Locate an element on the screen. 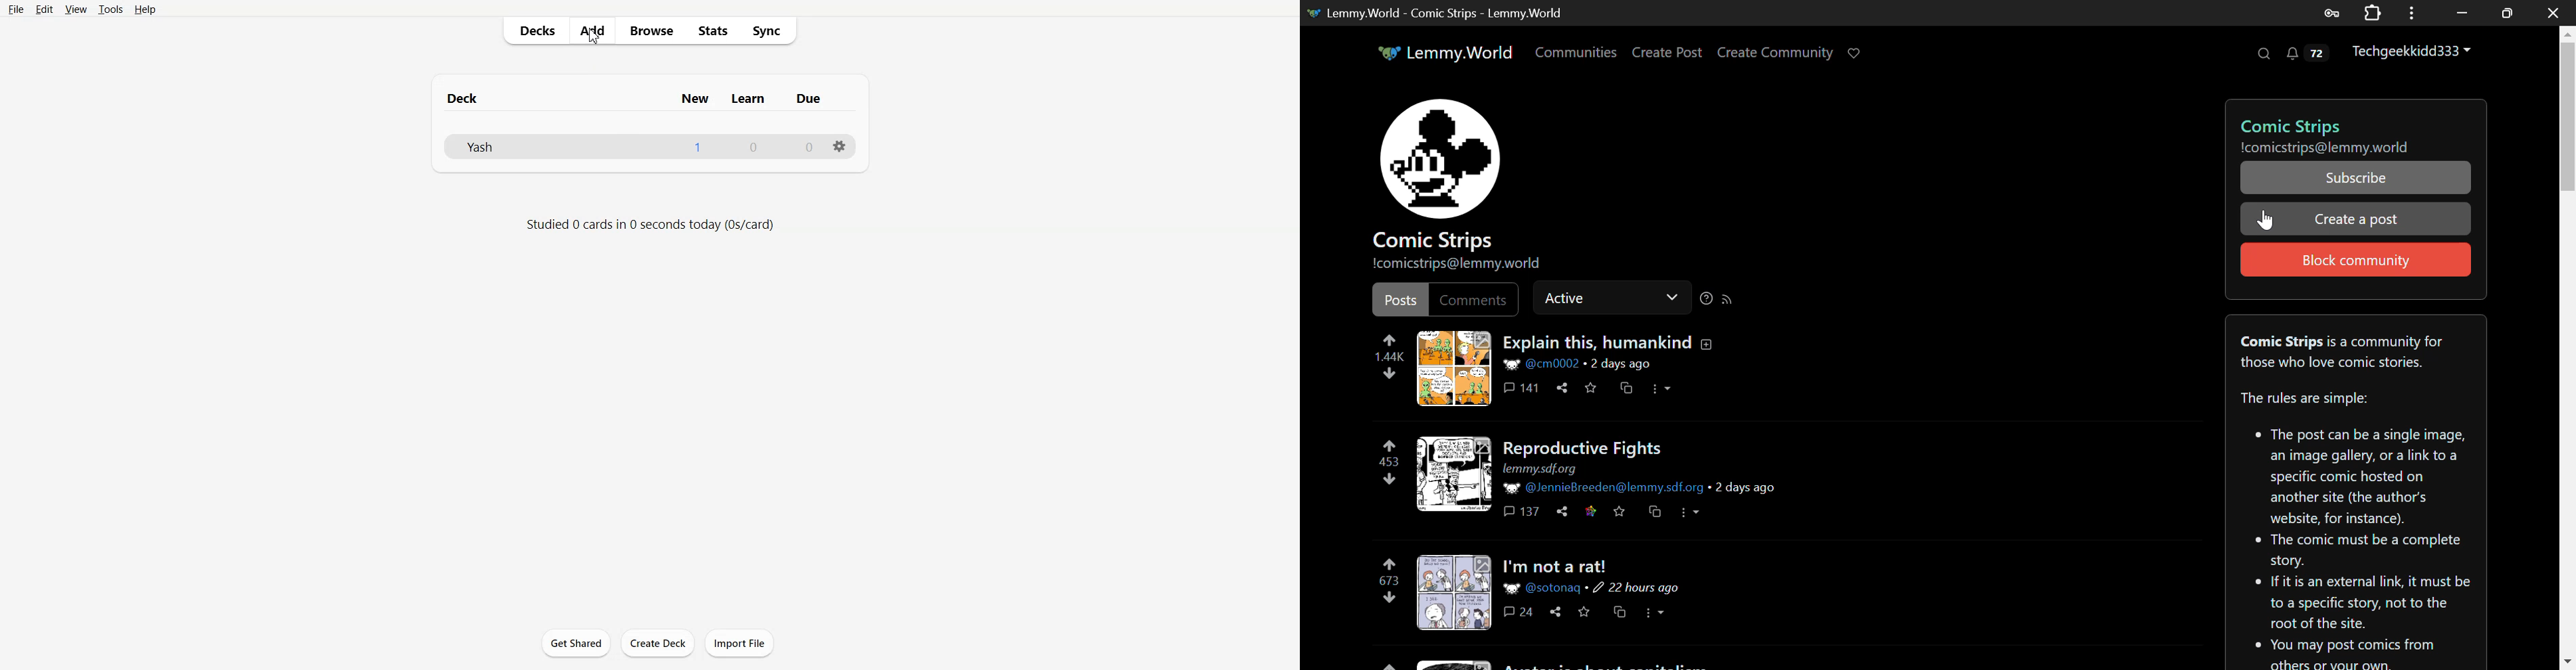 This screenshot has height=672, width=2576. Create Community Link is located at coordinates (1778, 55).